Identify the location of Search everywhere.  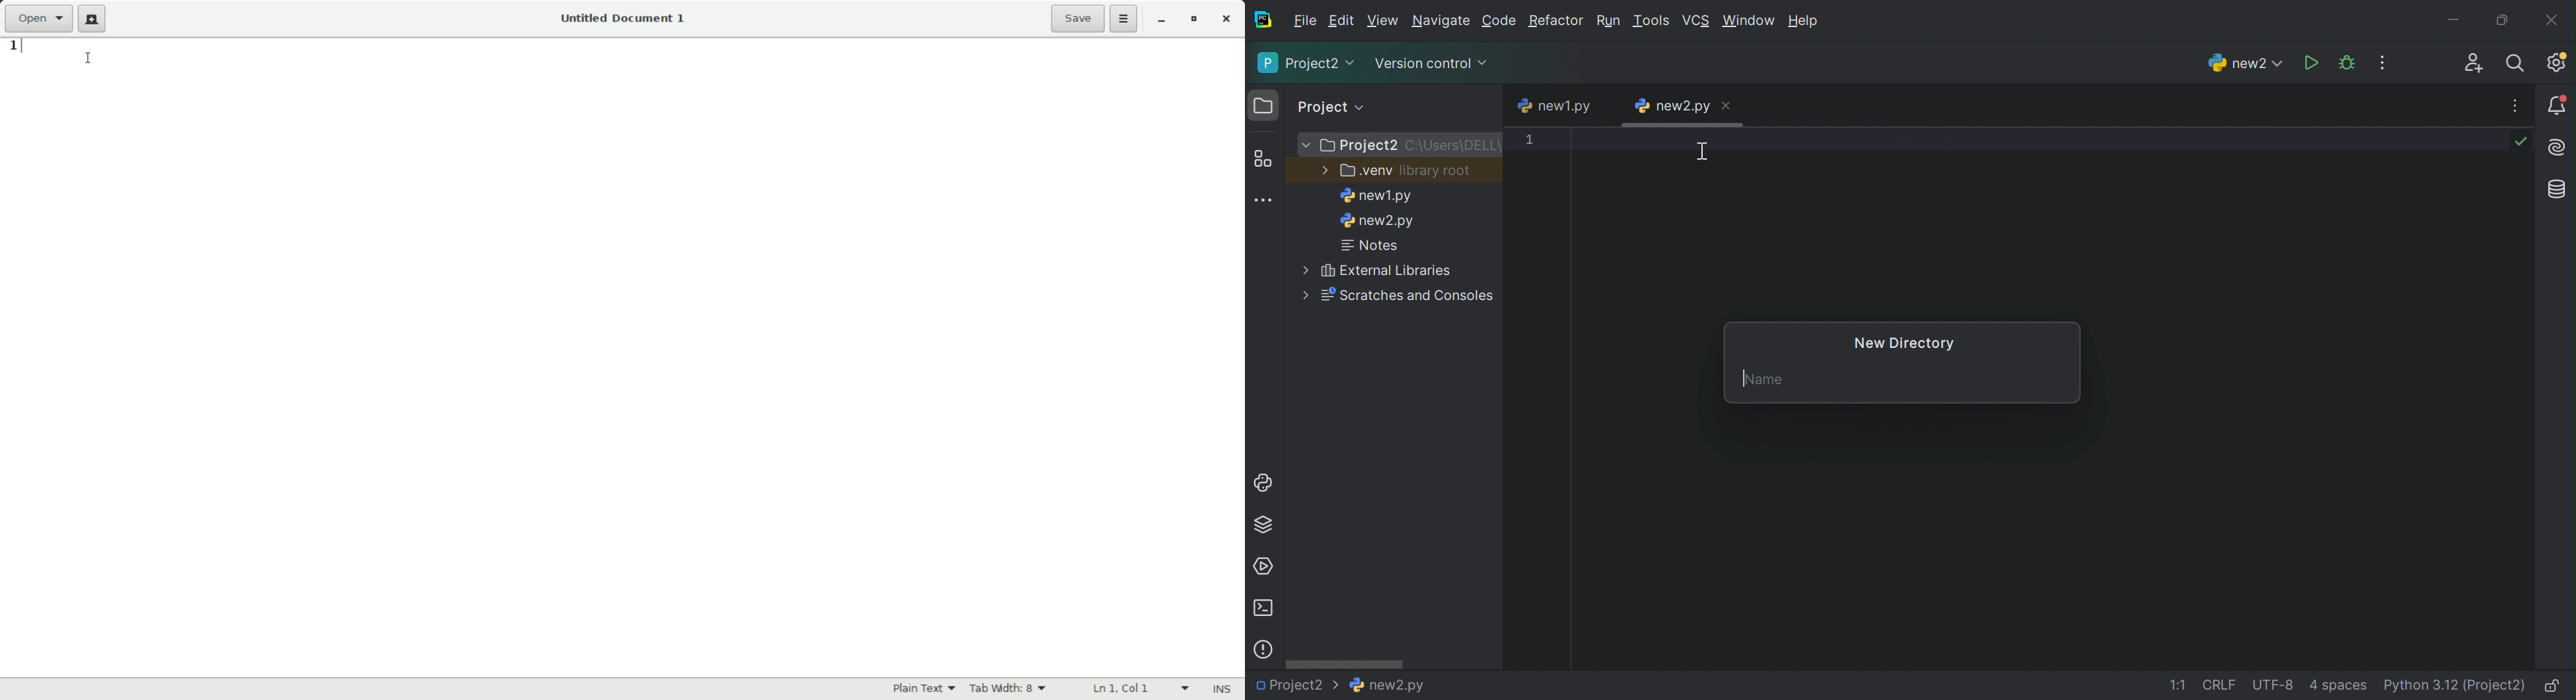
(2520, 64).